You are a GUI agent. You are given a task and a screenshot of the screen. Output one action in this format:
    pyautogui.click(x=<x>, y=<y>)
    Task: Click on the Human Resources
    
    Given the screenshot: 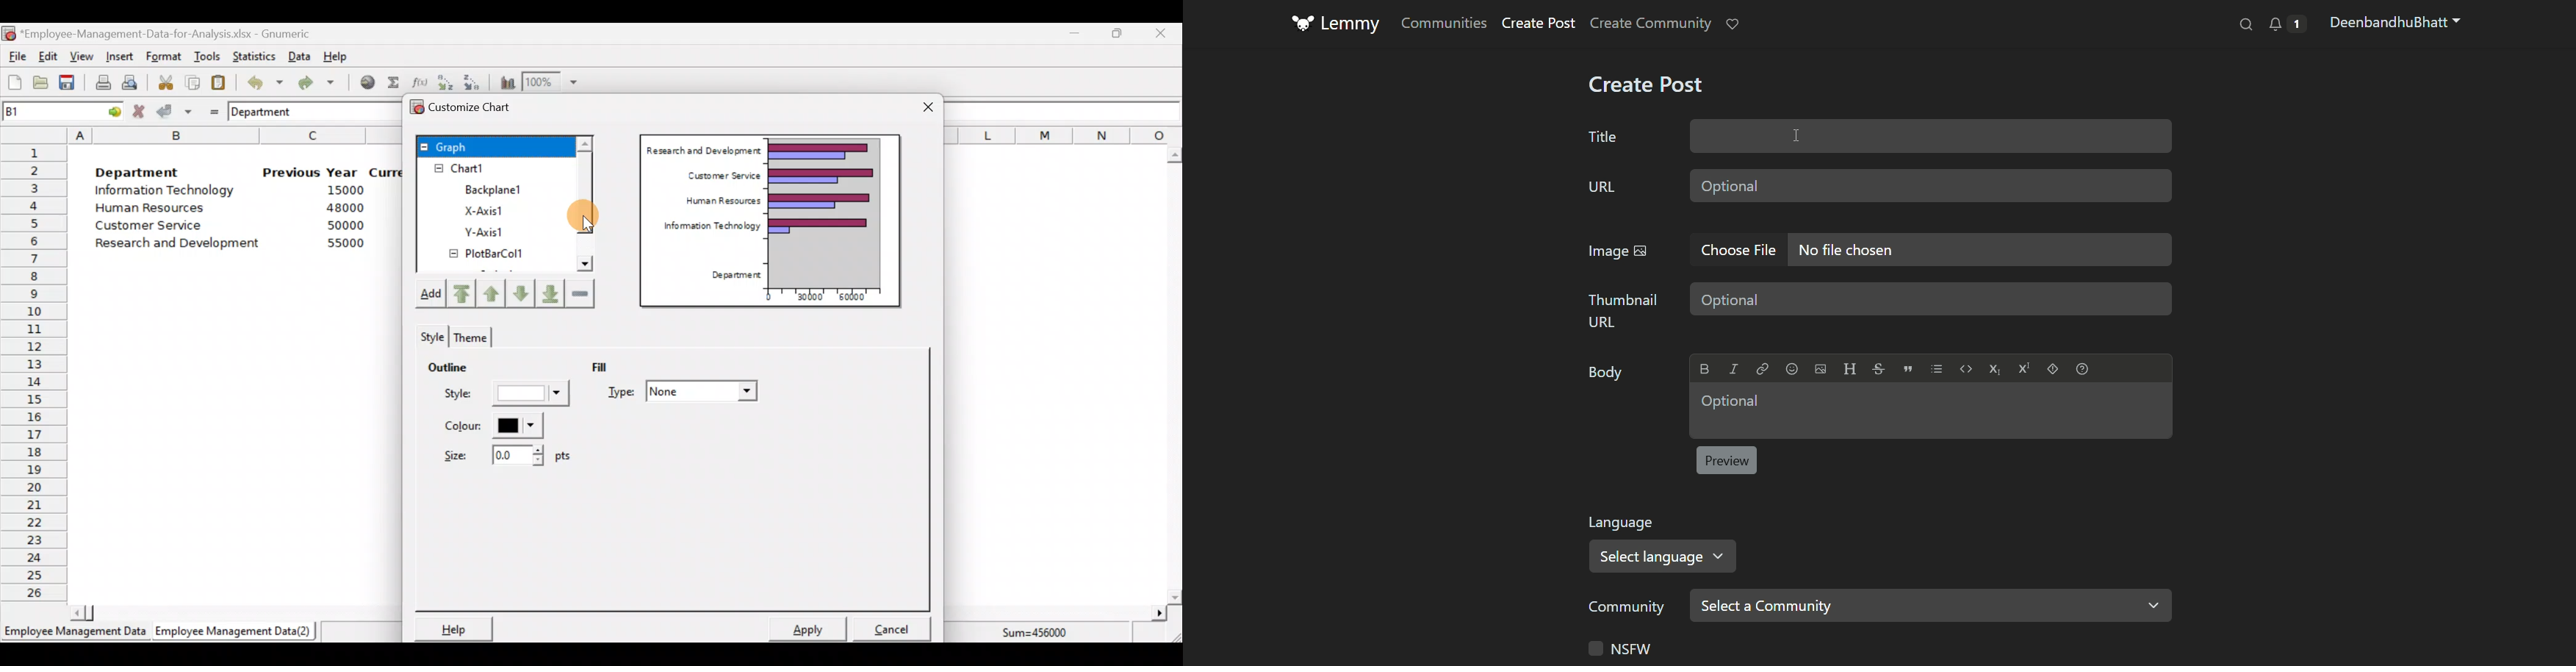 What is the action you would take?
    pyautogui.click(x=156, y=209)
    